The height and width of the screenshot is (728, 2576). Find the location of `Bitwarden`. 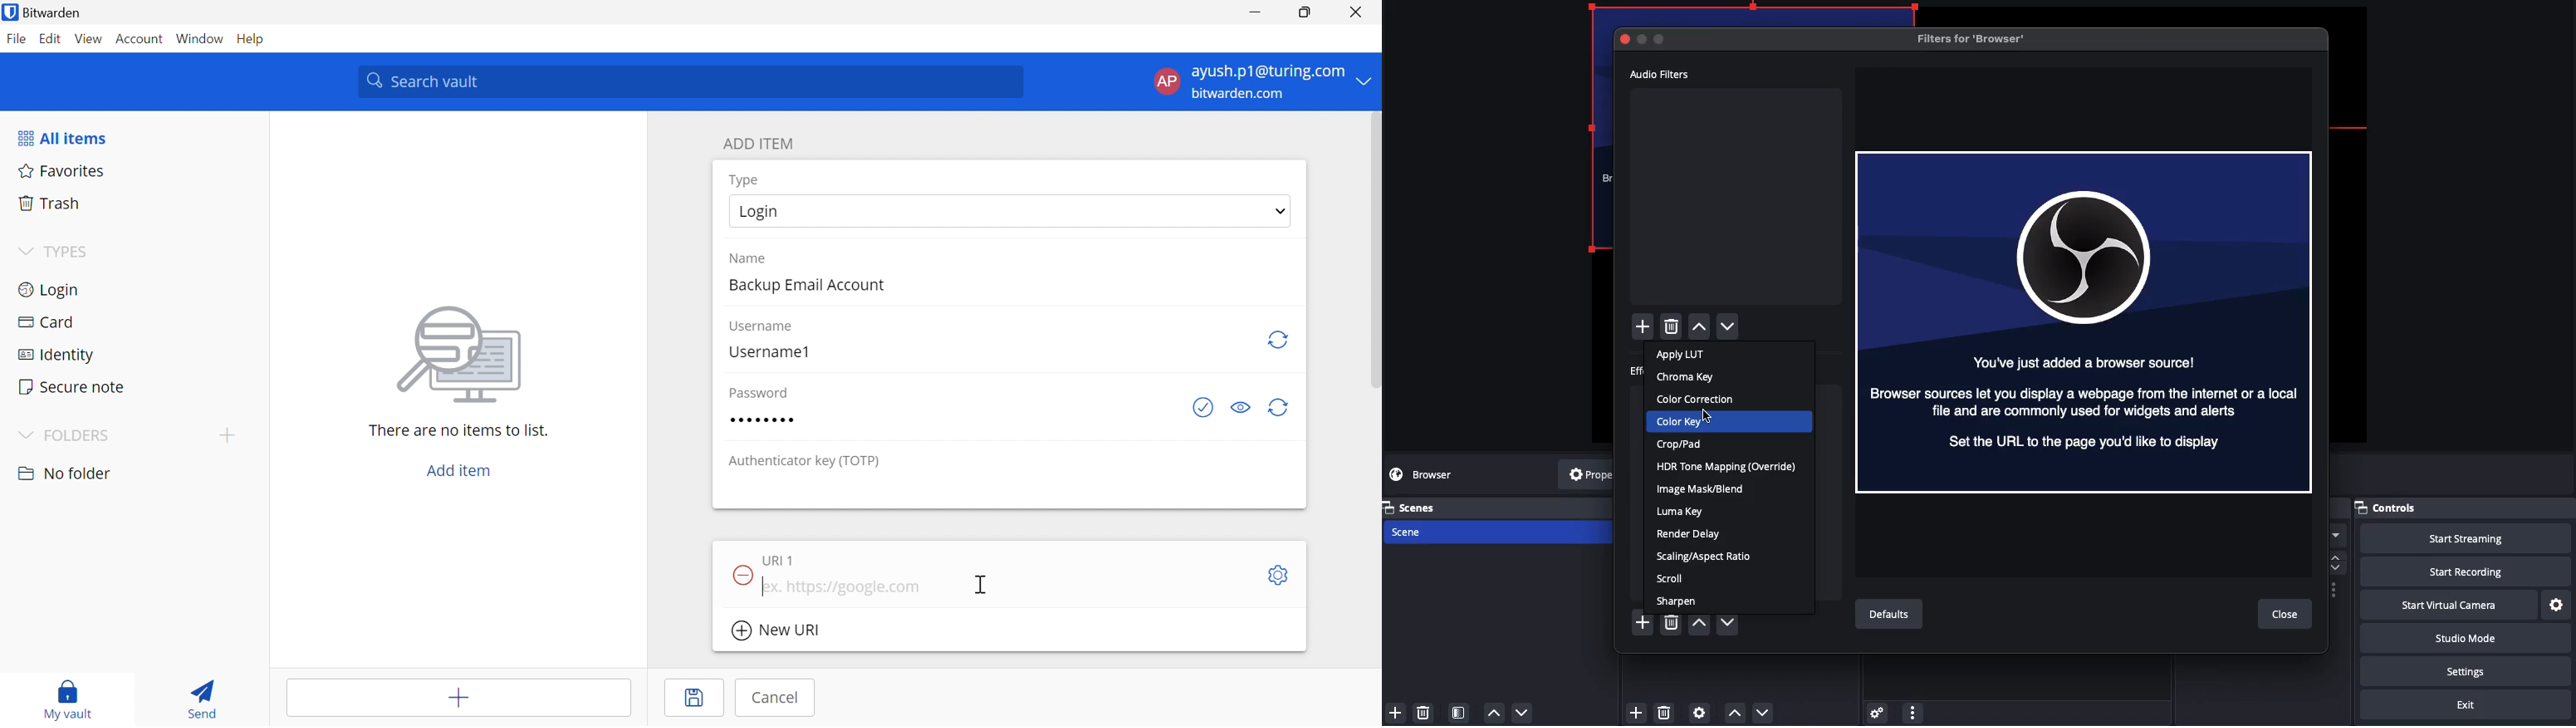

Bitwarden is located at coordinates (52, 12).